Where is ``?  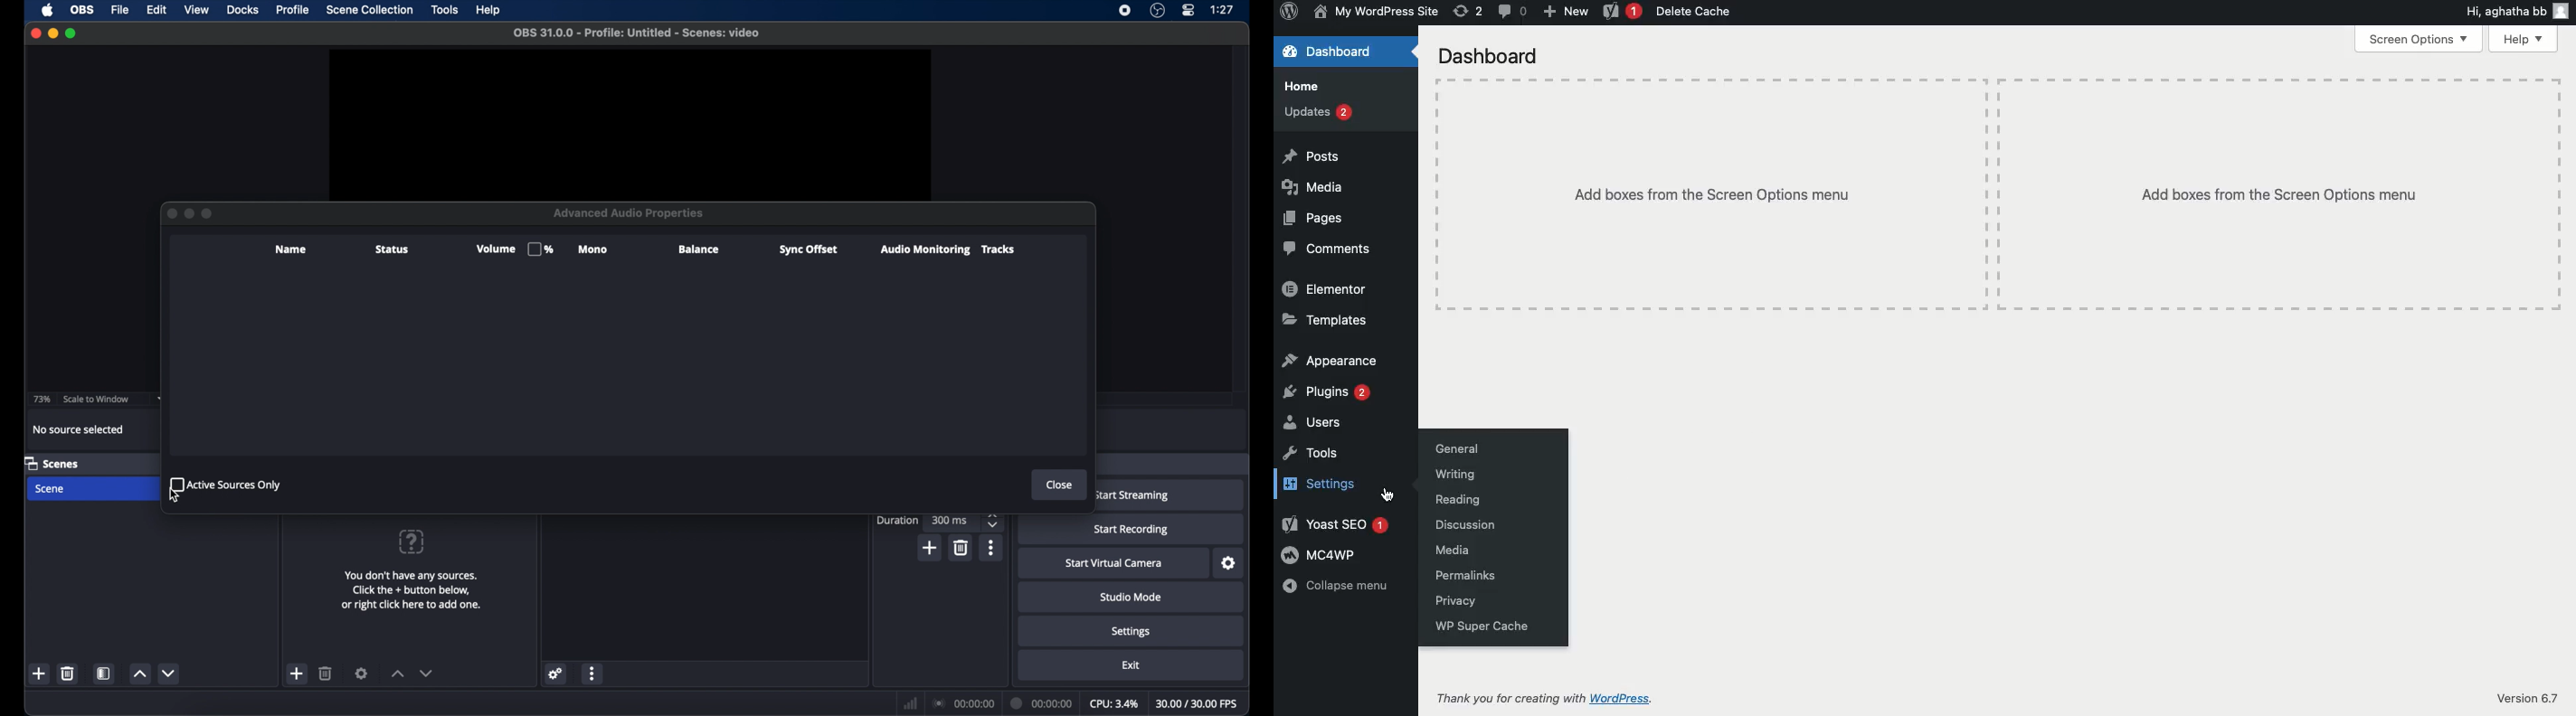
 is located at coordinates (168, 214).